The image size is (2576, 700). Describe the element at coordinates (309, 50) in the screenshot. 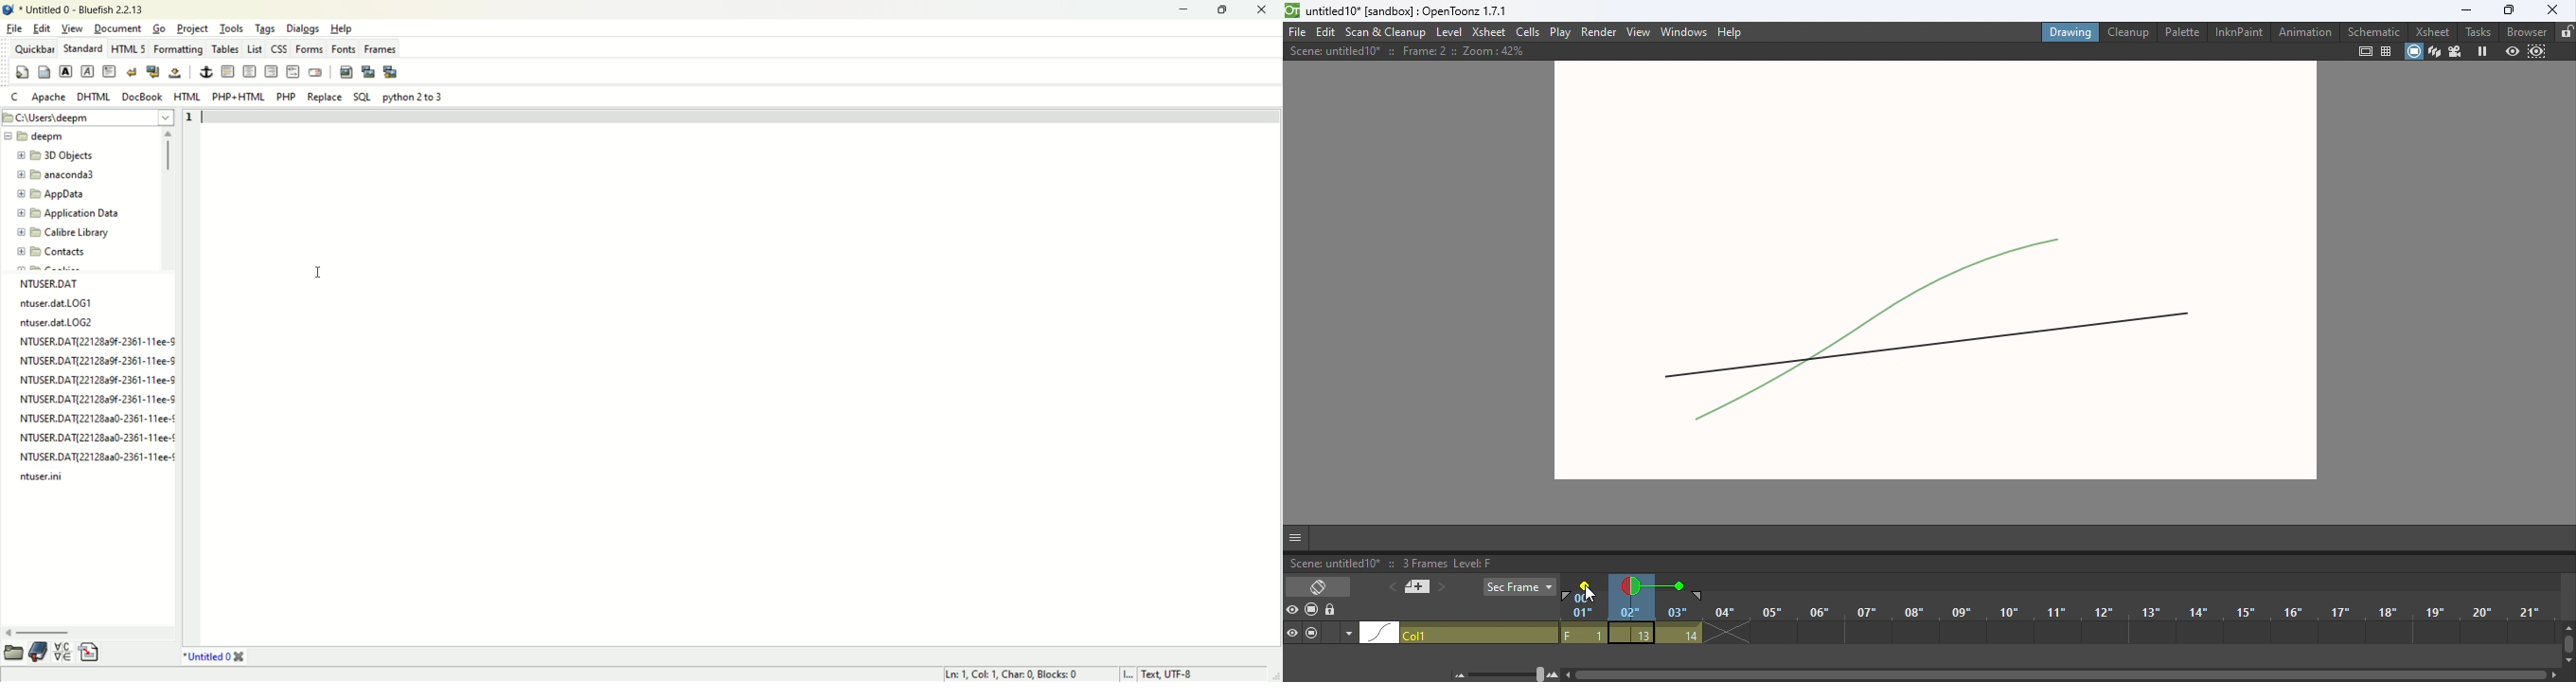

I see `forms` at that location.